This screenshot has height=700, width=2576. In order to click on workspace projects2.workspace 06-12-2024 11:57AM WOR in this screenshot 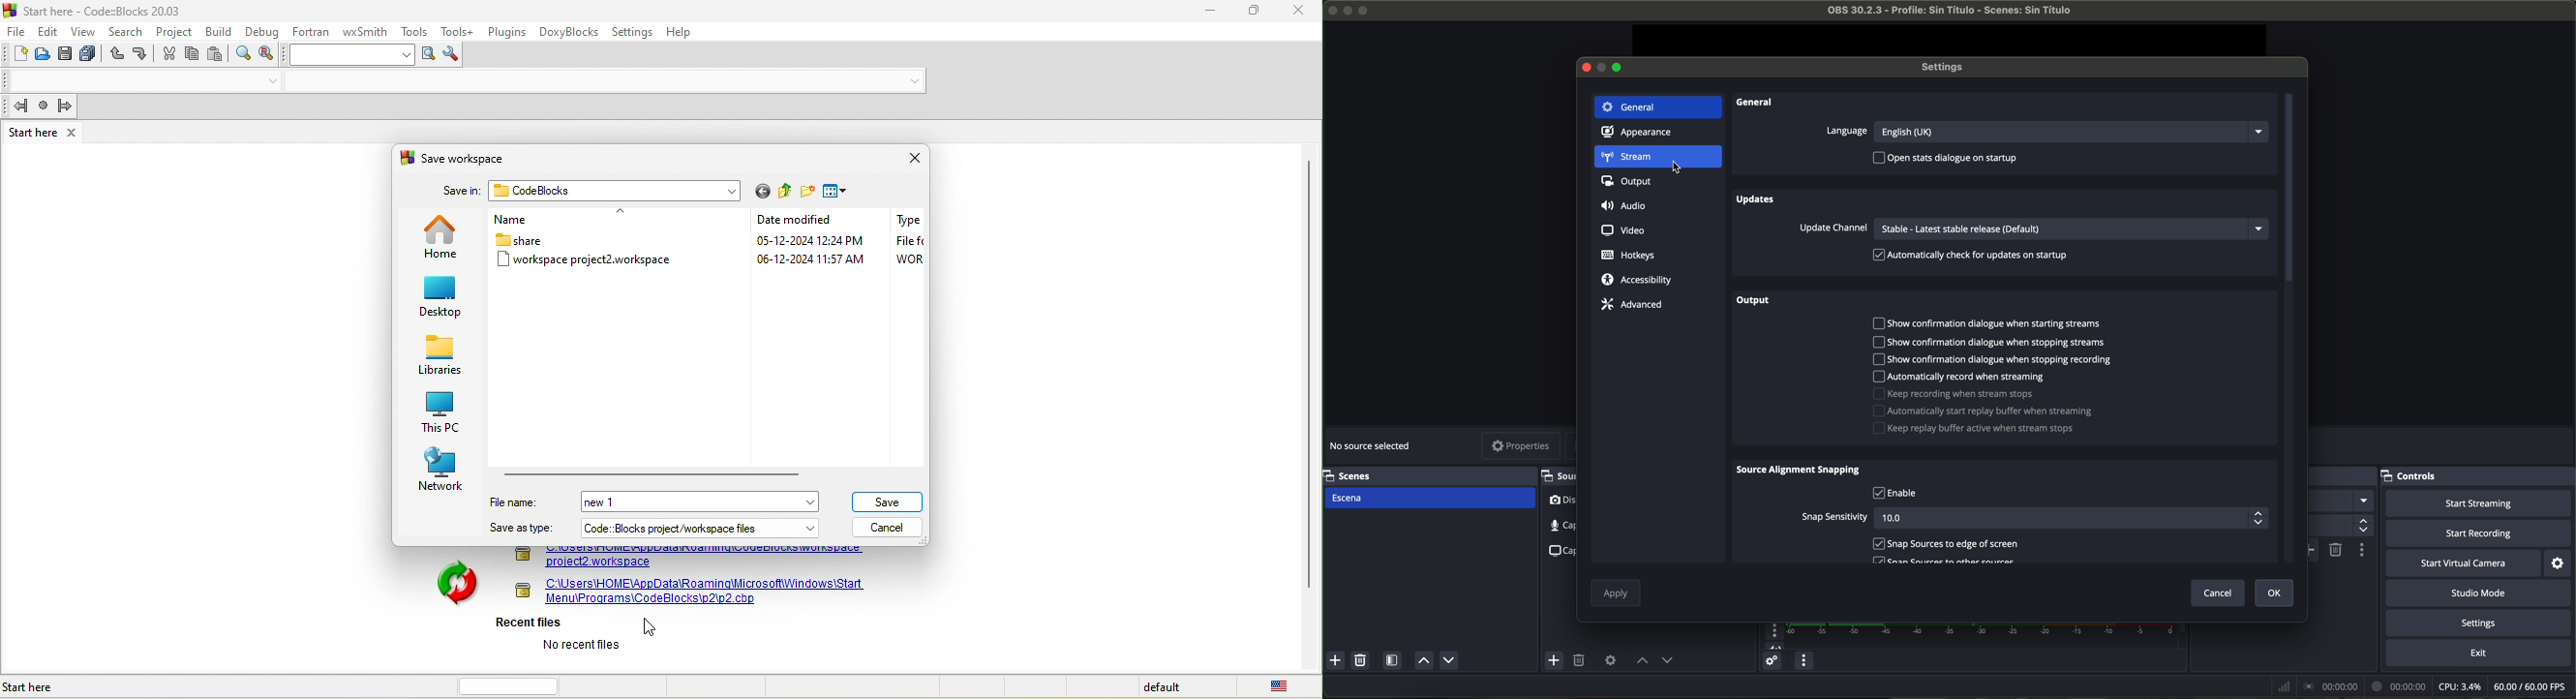, I will do `click(707, 258)`.